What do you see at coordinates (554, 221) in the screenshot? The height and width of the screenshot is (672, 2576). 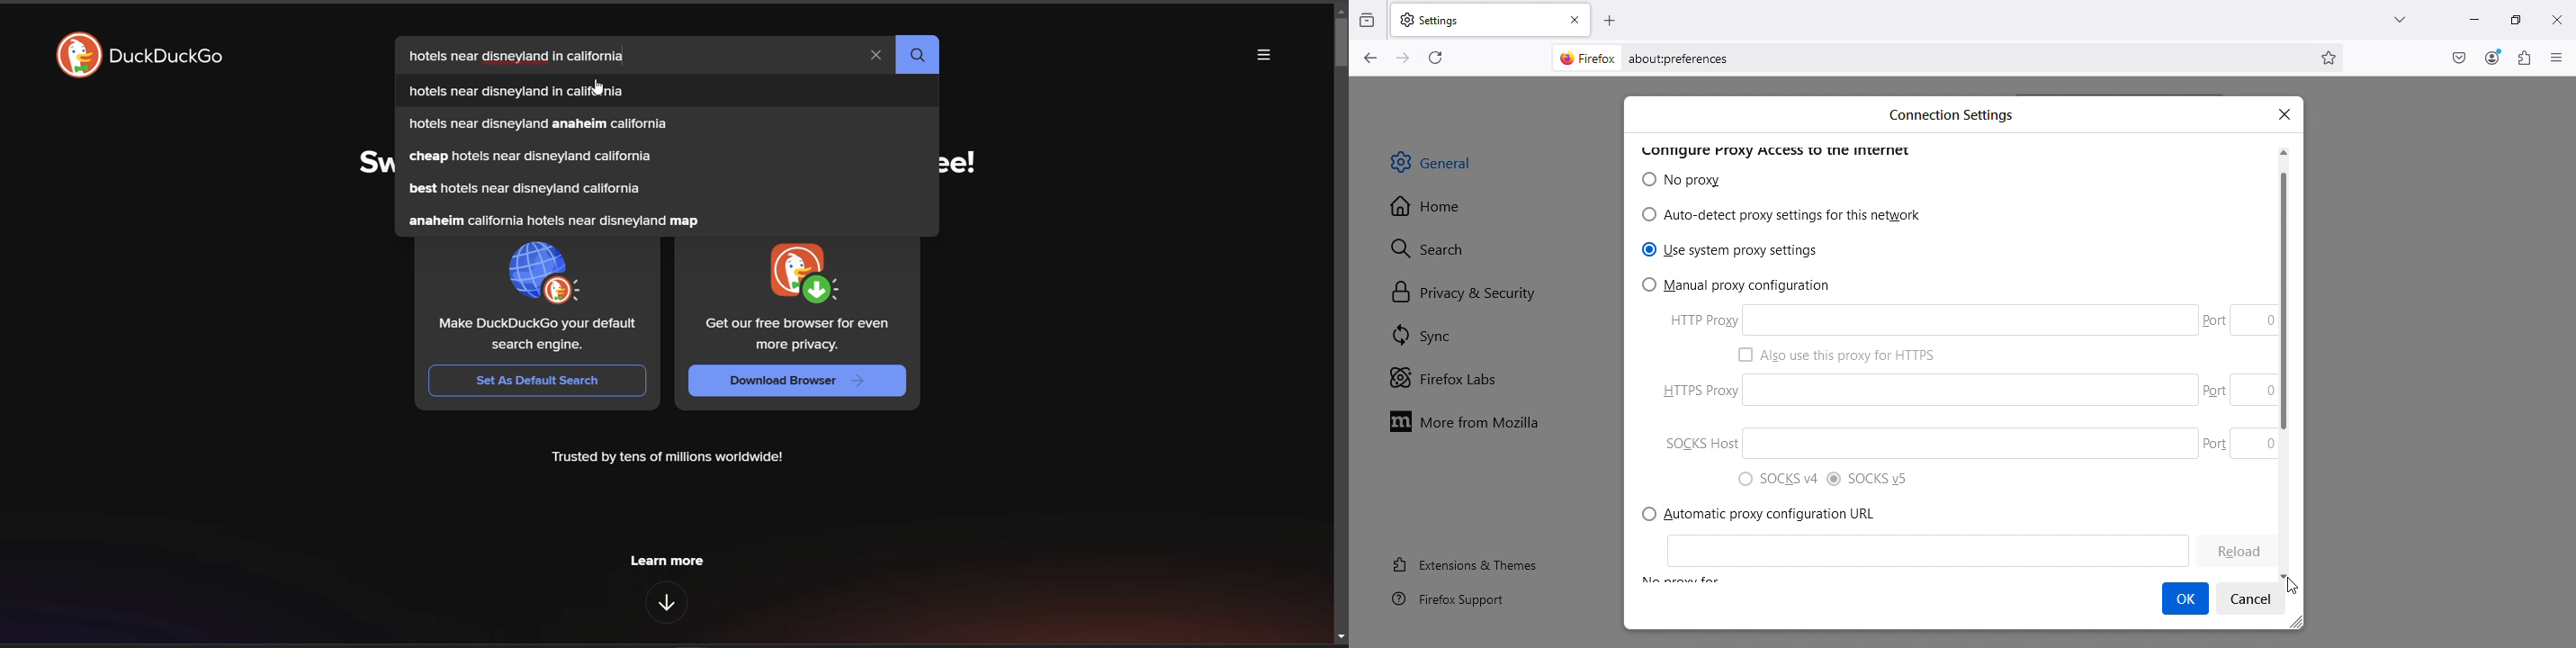 I see `anaheim california hotels near disneyland map` at bounding box center [554, 221].